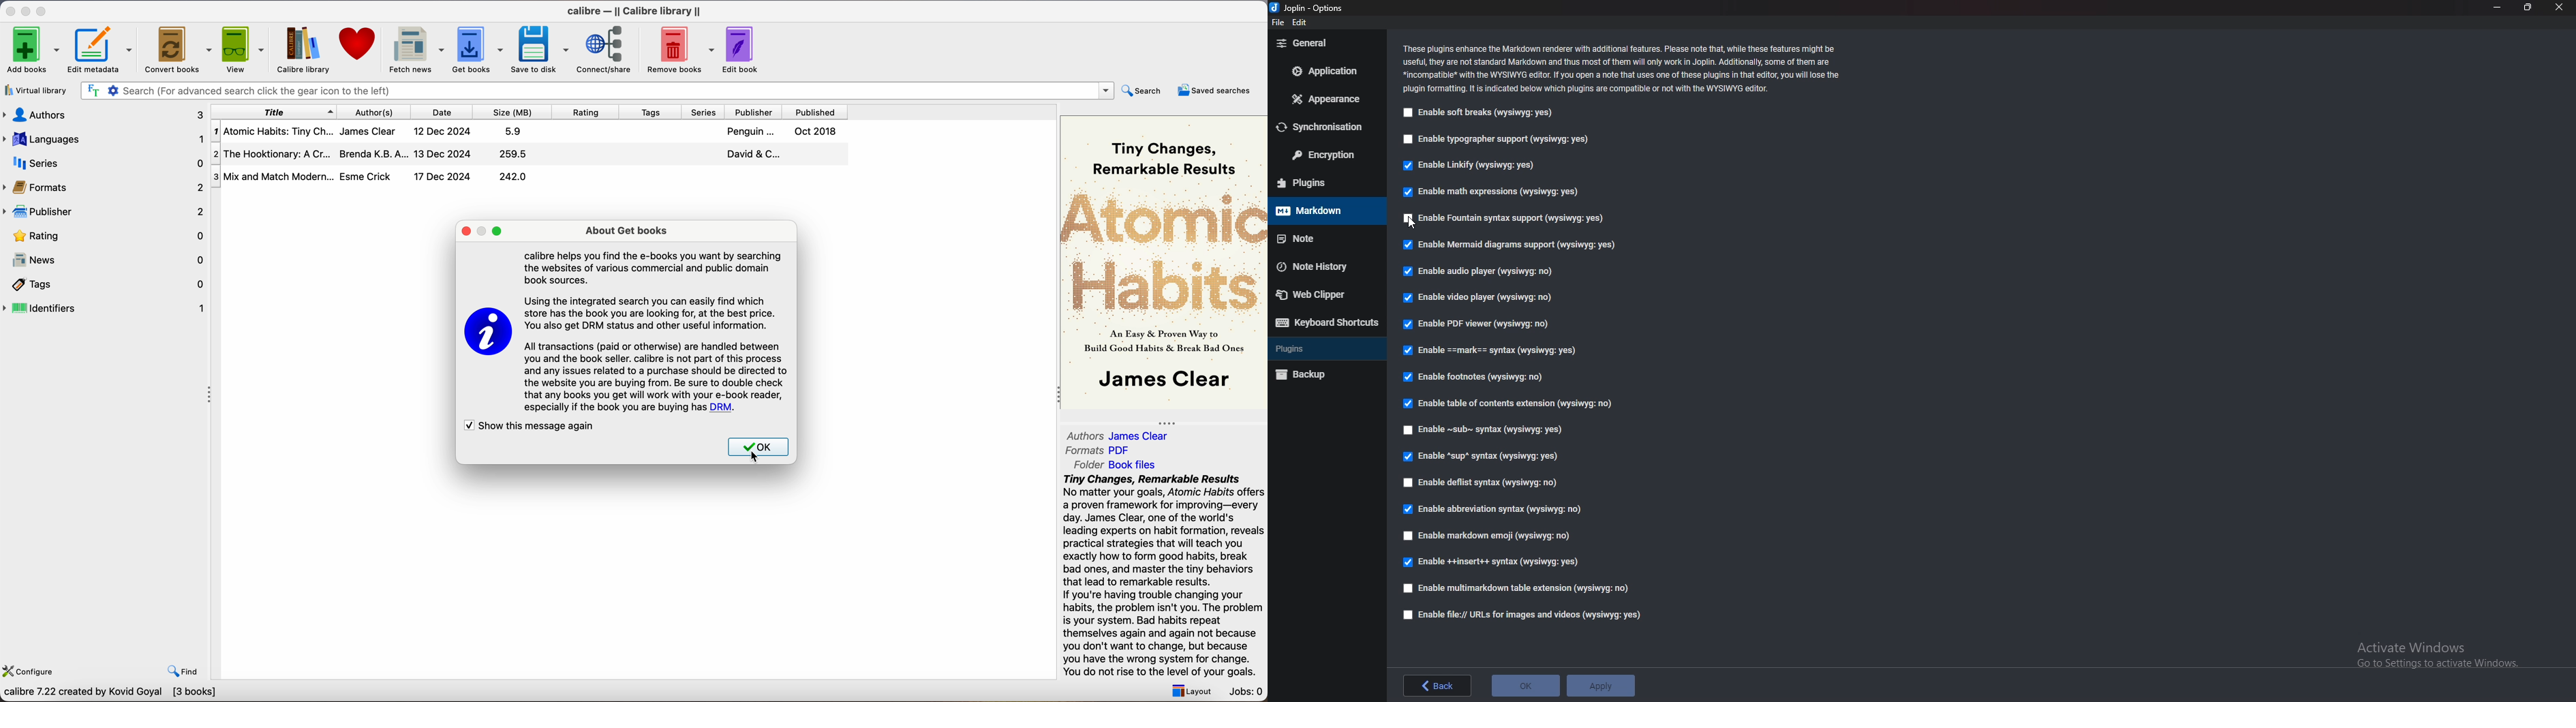 Image resolution: width=2576 pixels, height=728 pixels. I want to click on configure, so click(31, 669).